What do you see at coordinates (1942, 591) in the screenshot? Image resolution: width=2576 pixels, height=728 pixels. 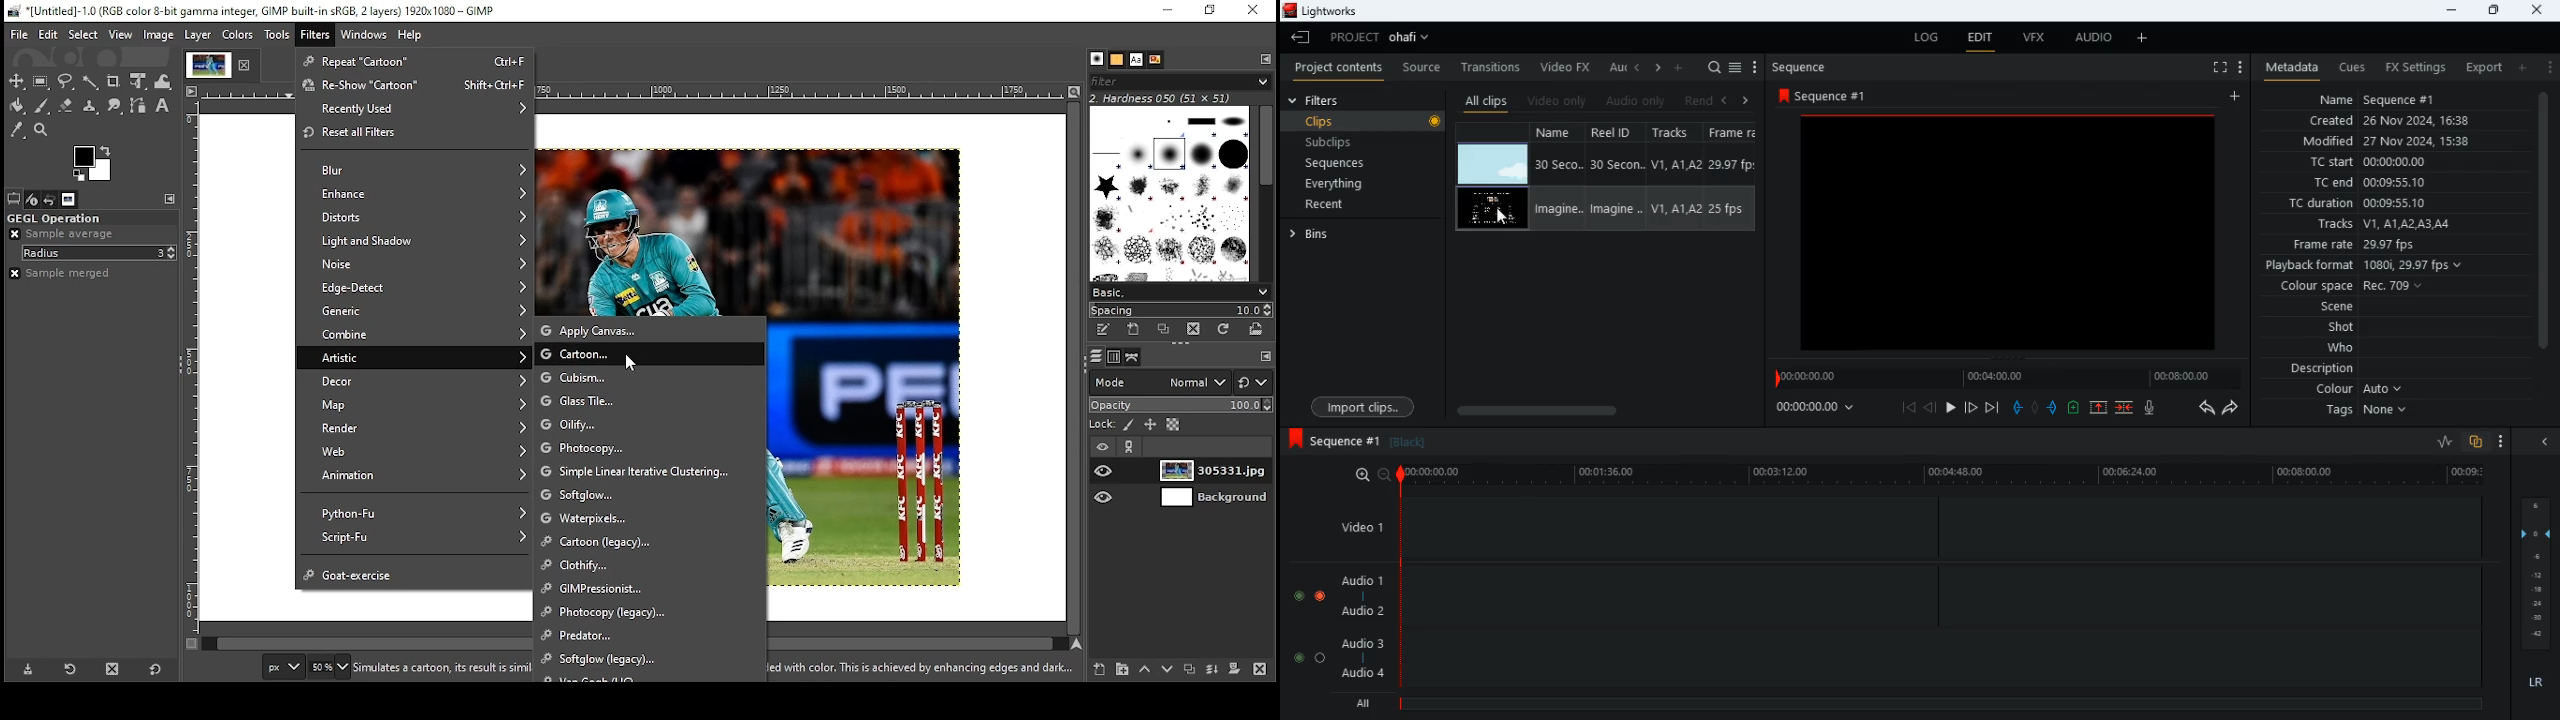 I see `timeline tracks` at bounding box center [1942, 591].